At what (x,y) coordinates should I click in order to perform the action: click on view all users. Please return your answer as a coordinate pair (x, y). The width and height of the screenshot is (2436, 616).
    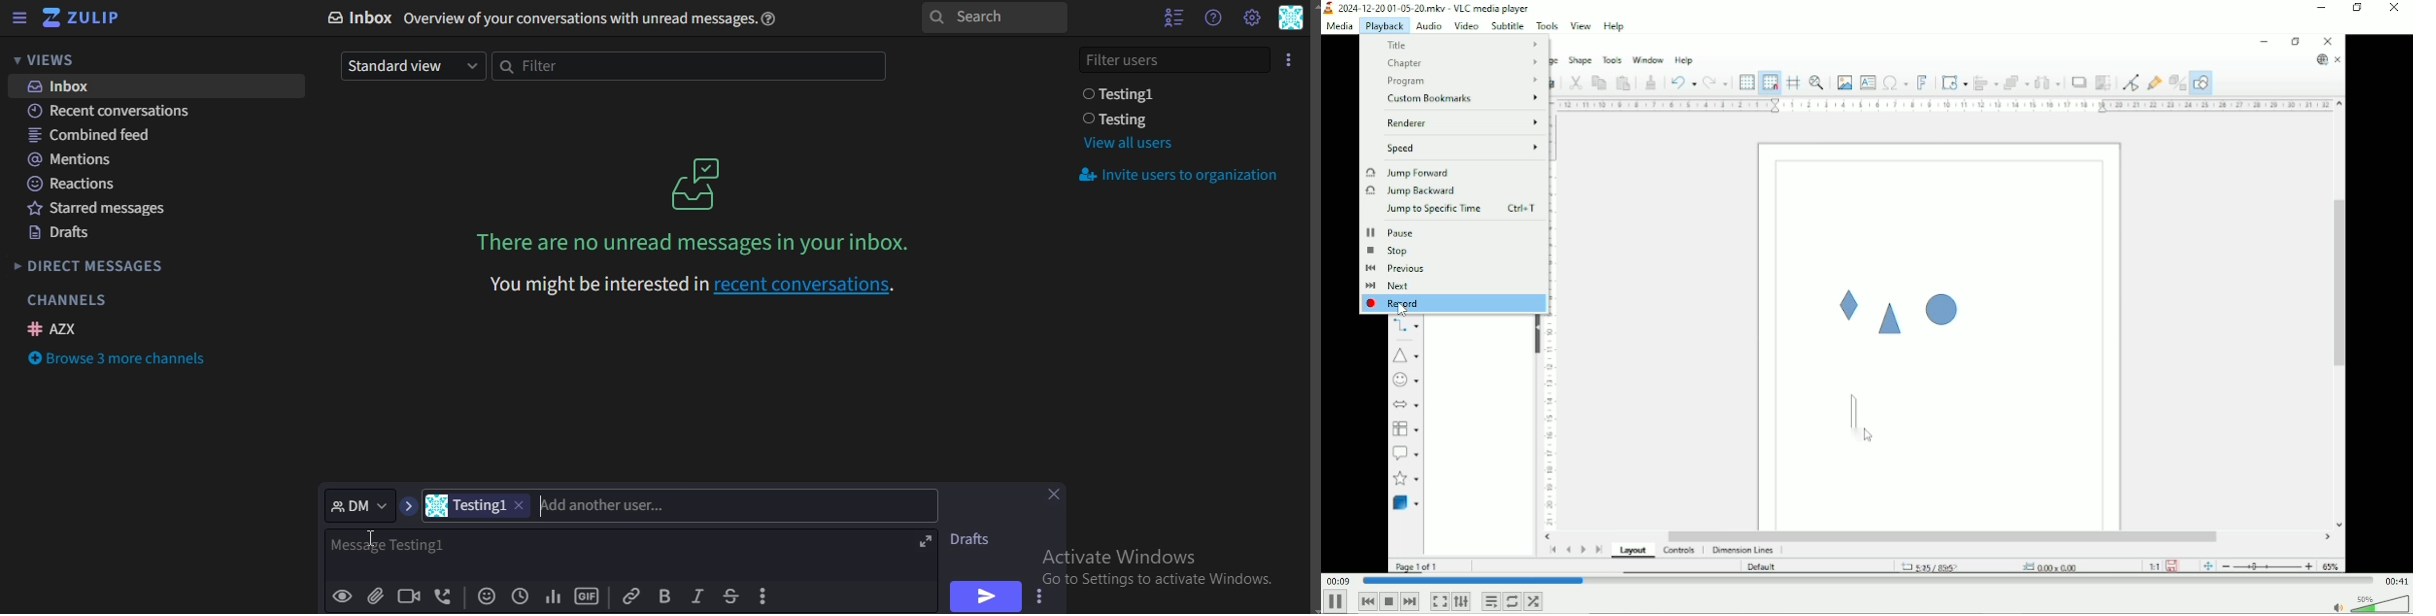
    Looking at the image, I should click on (1127, 143).